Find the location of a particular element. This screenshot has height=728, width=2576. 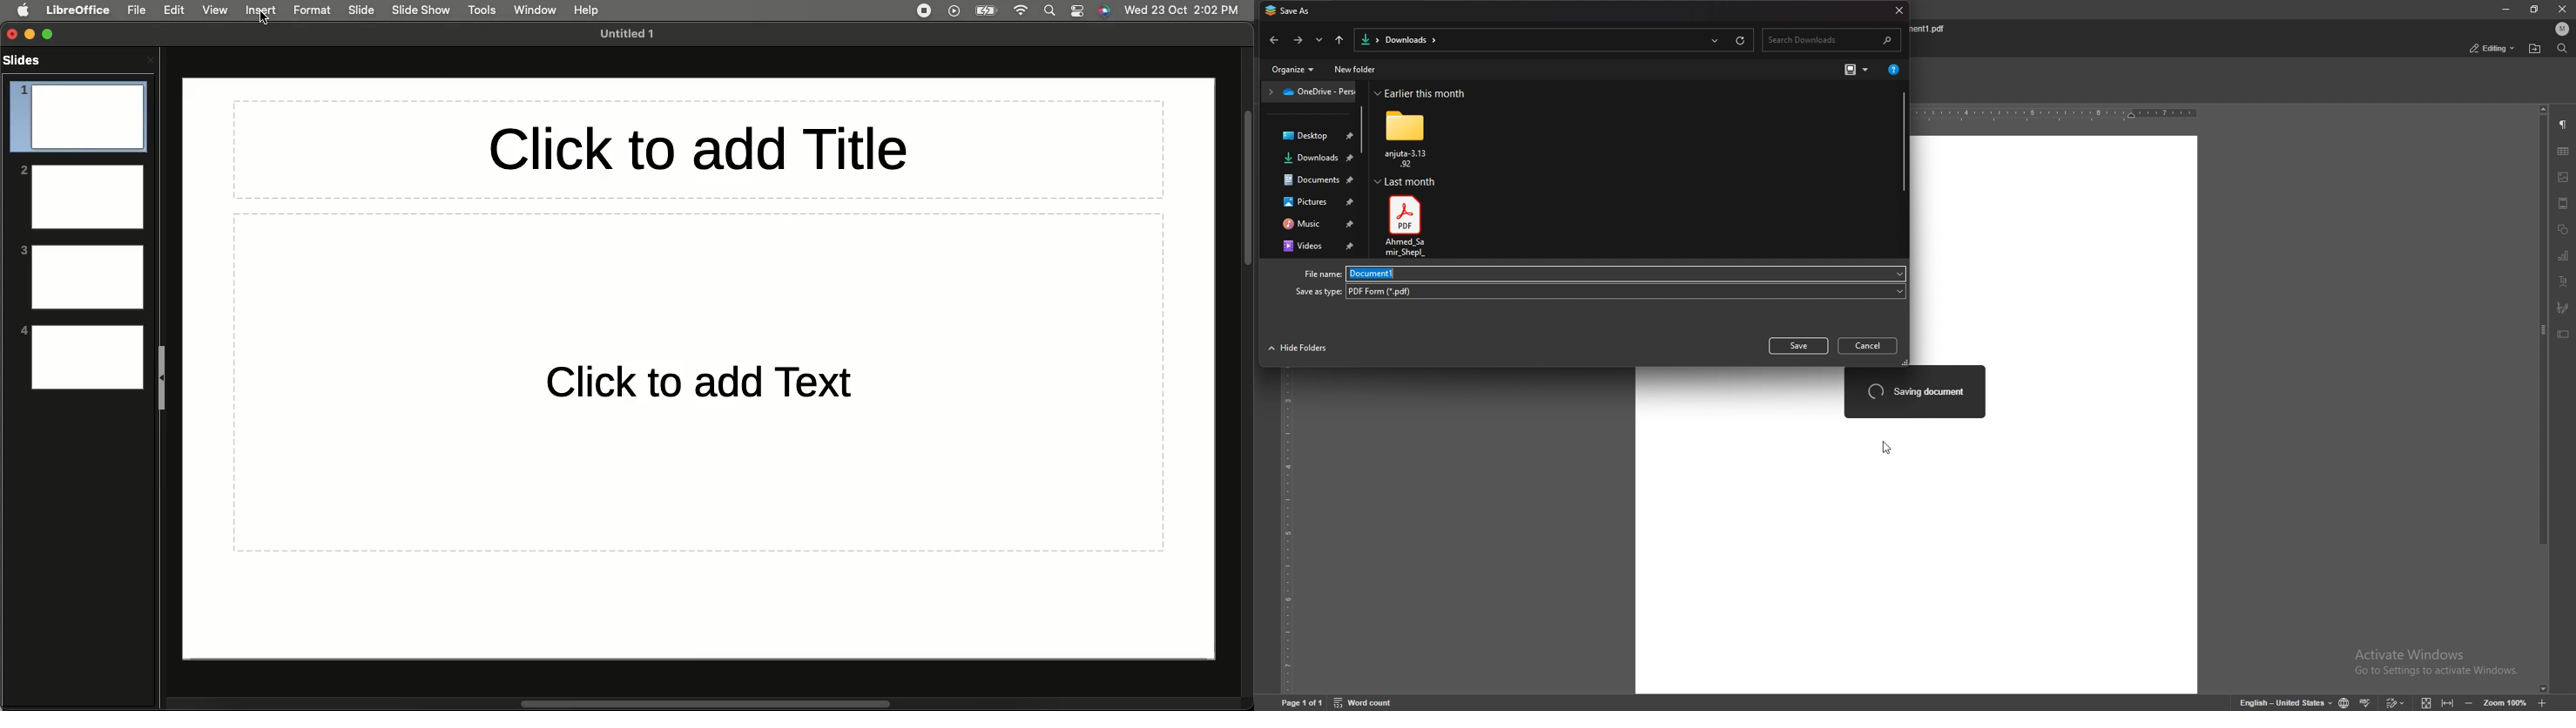

page is located at coordinates (1302, 701).